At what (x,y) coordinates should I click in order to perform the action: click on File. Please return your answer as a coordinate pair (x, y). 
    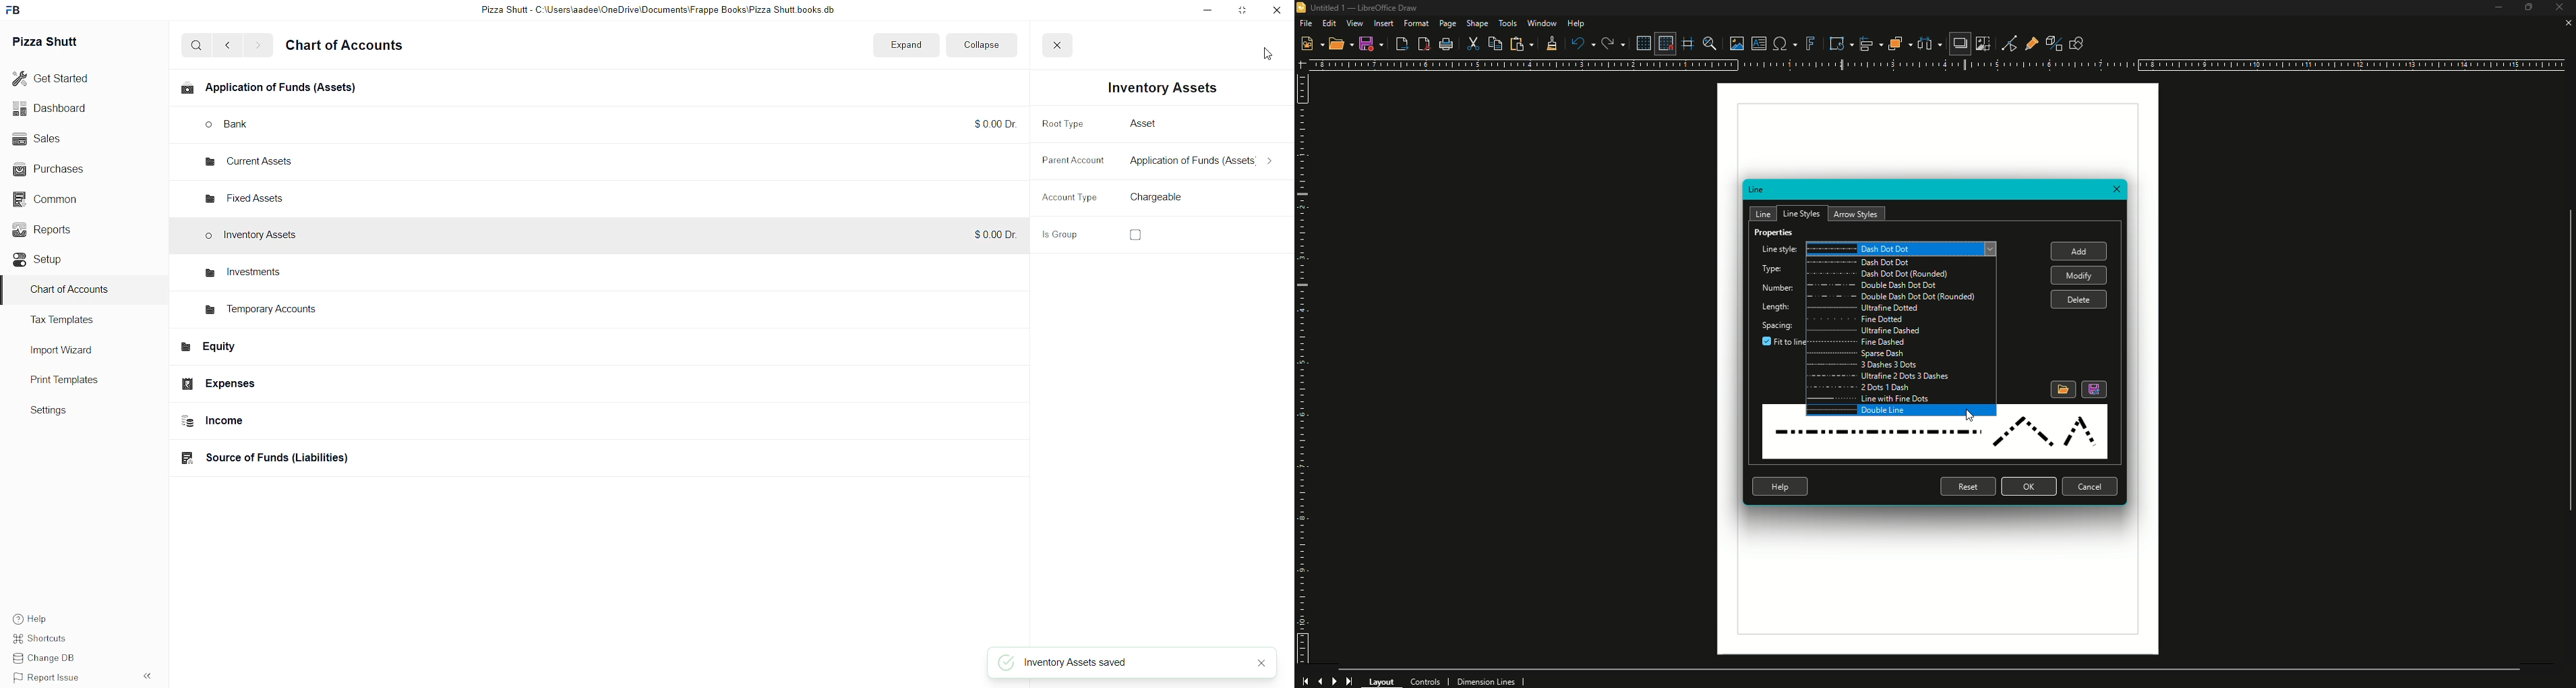
    Looking at the image, I should click on (1305, 23).